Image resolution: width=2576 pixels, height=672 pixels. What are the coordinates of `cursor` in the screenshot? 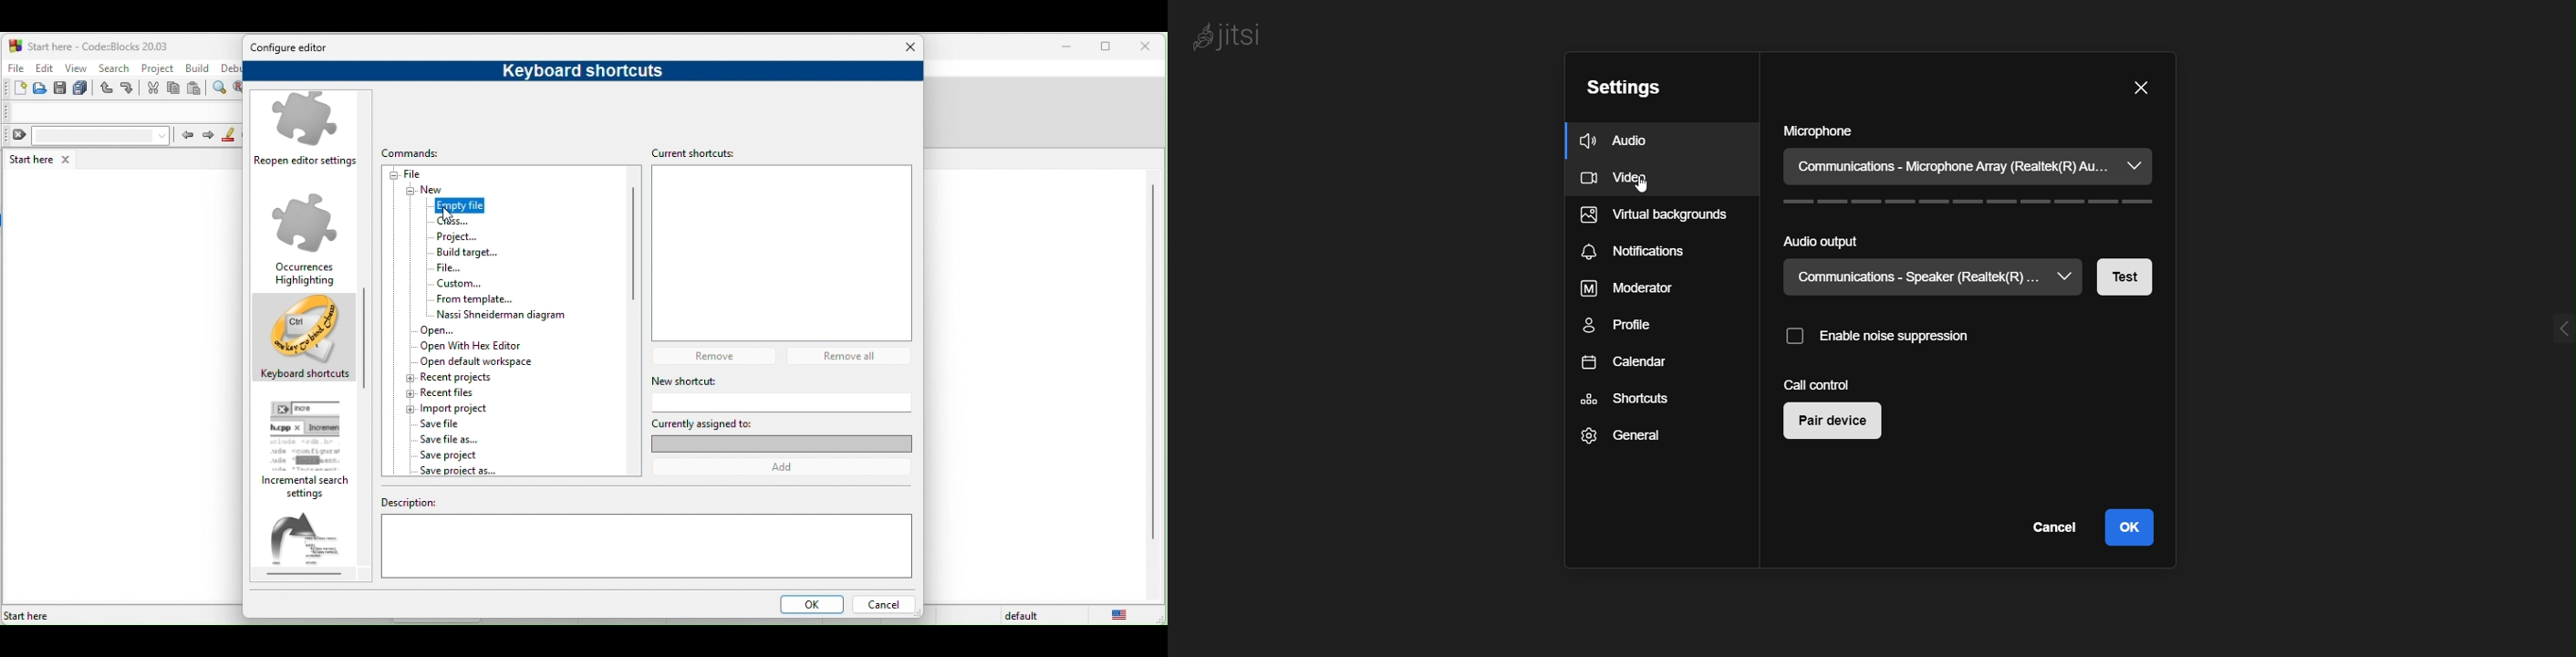 It's located at (453, 220).